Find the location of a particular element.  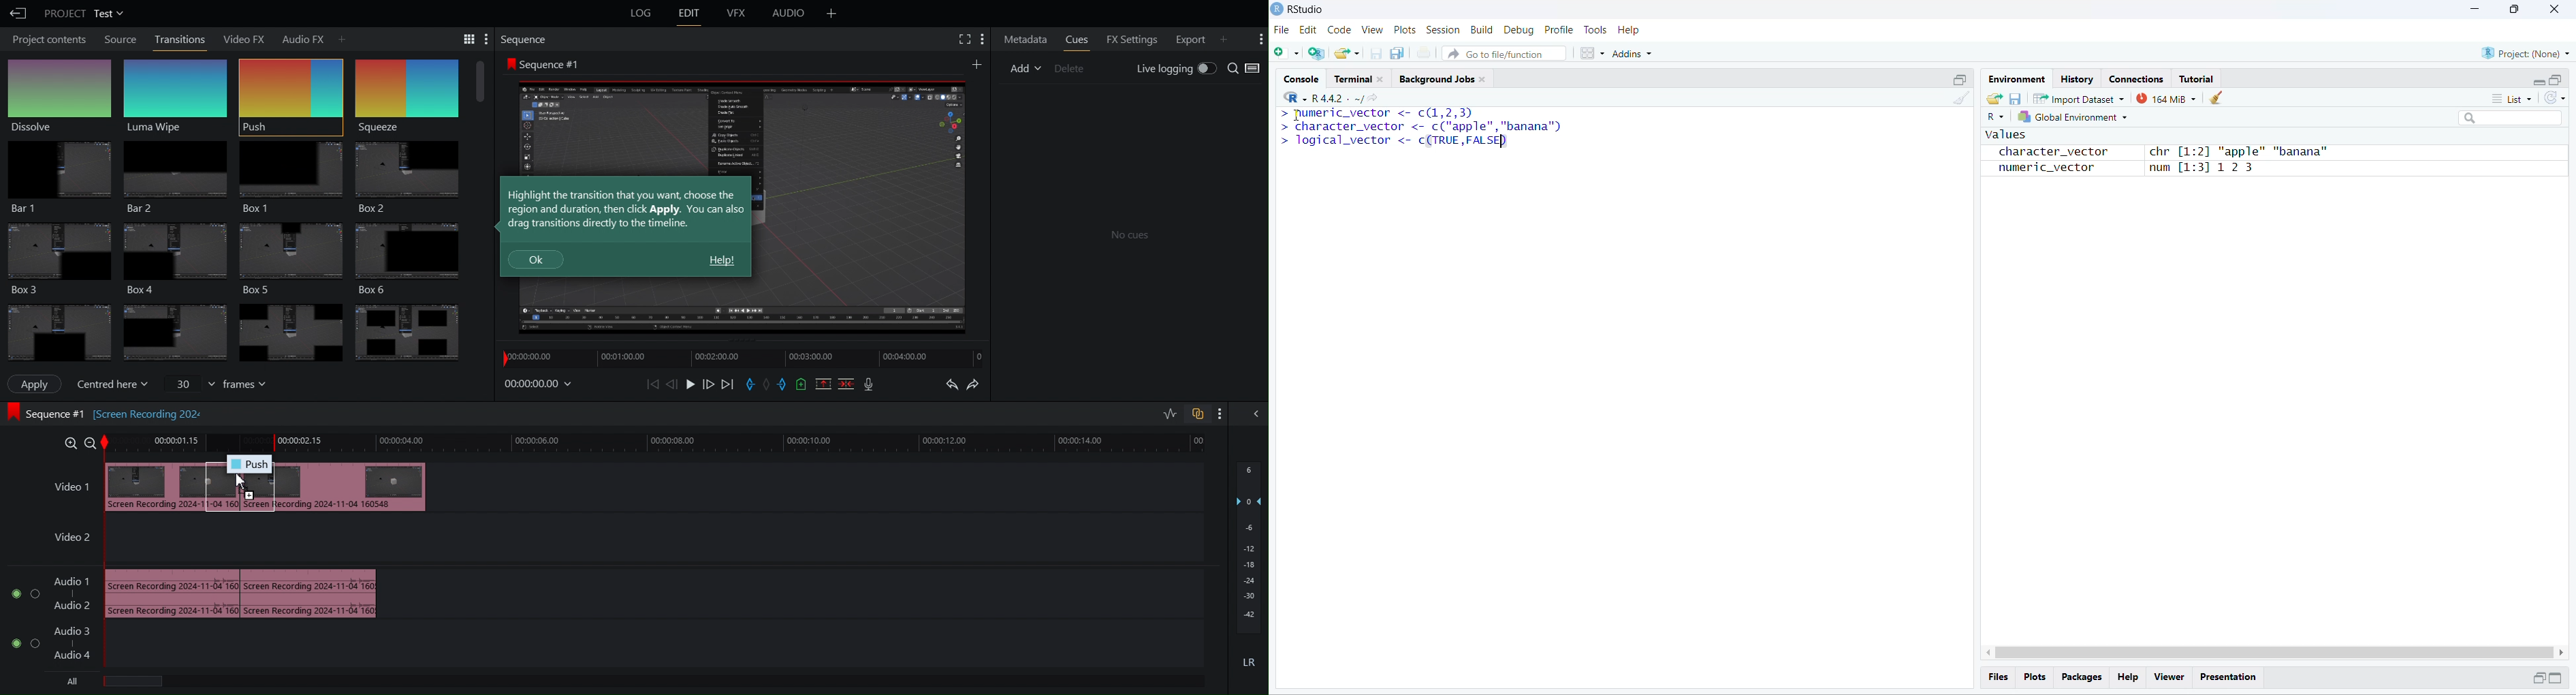

Help is located at coordinates (2127, 677).